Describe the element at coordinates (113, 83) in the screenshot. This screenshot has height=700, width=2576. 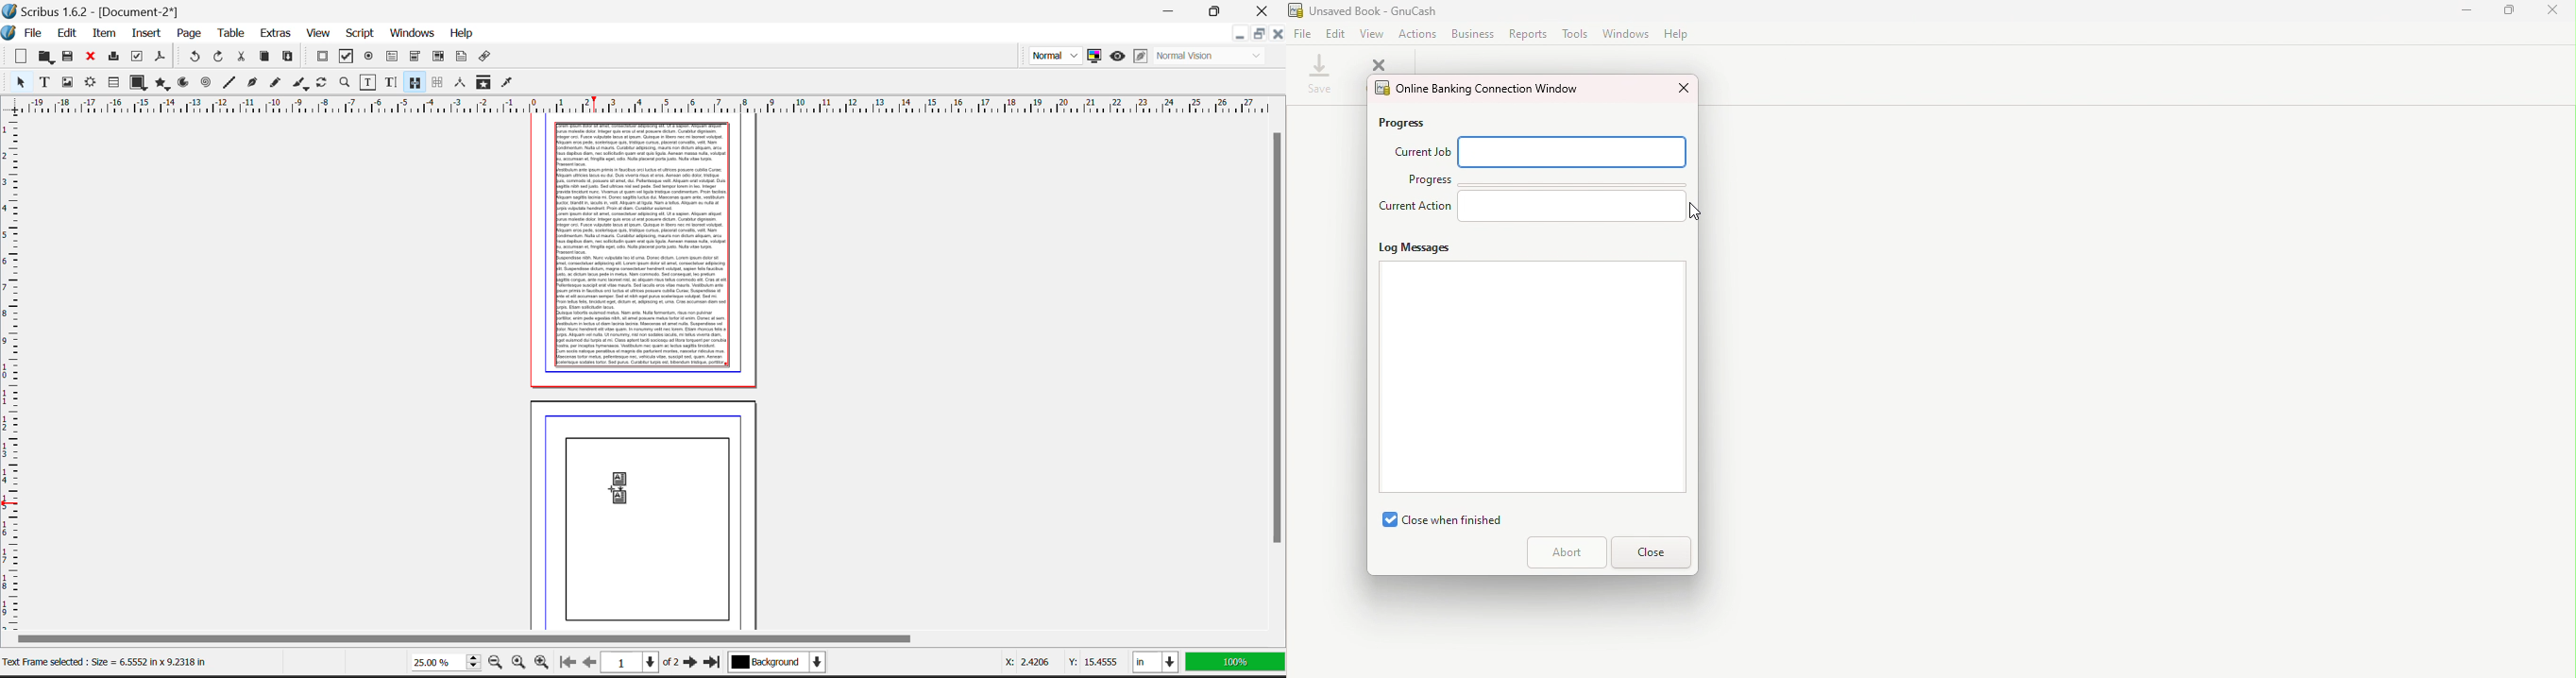
I see `Tables` at that location.